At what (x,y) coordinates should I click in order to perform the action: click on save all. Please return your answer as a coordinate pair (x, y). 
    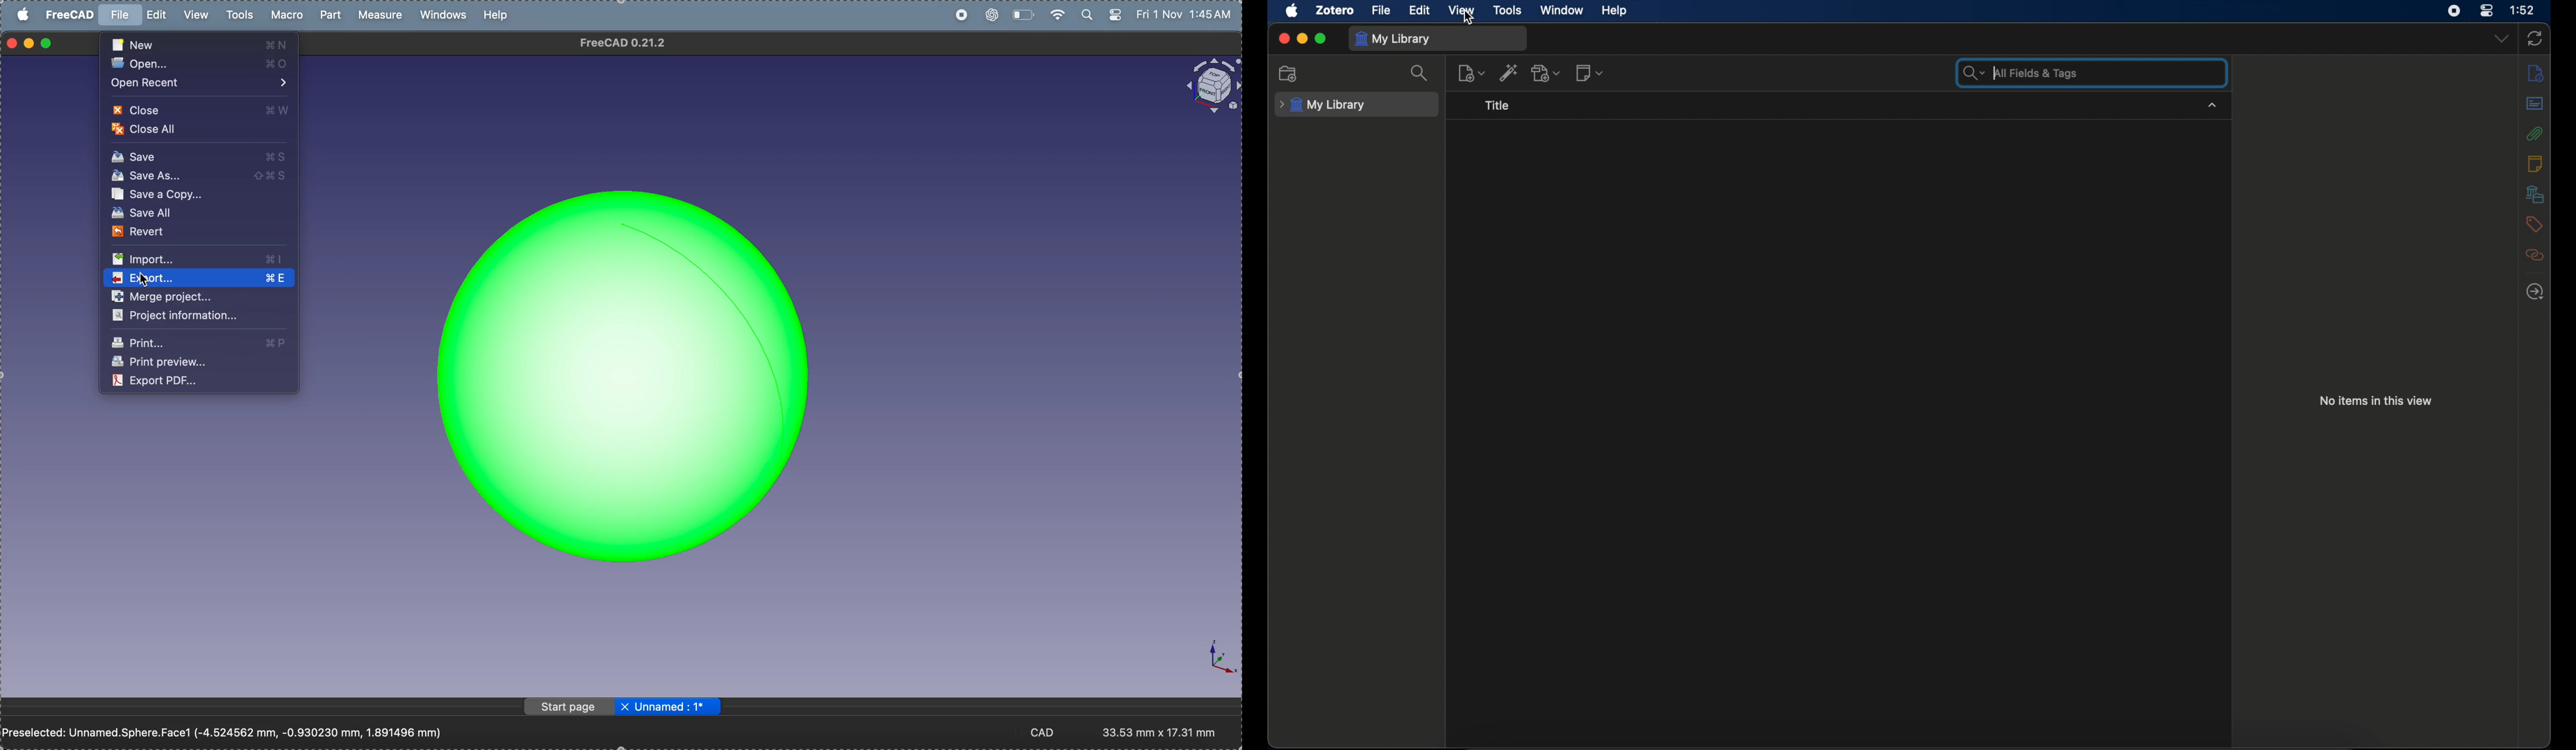
    Looking at the image, I should click on (200, 214).